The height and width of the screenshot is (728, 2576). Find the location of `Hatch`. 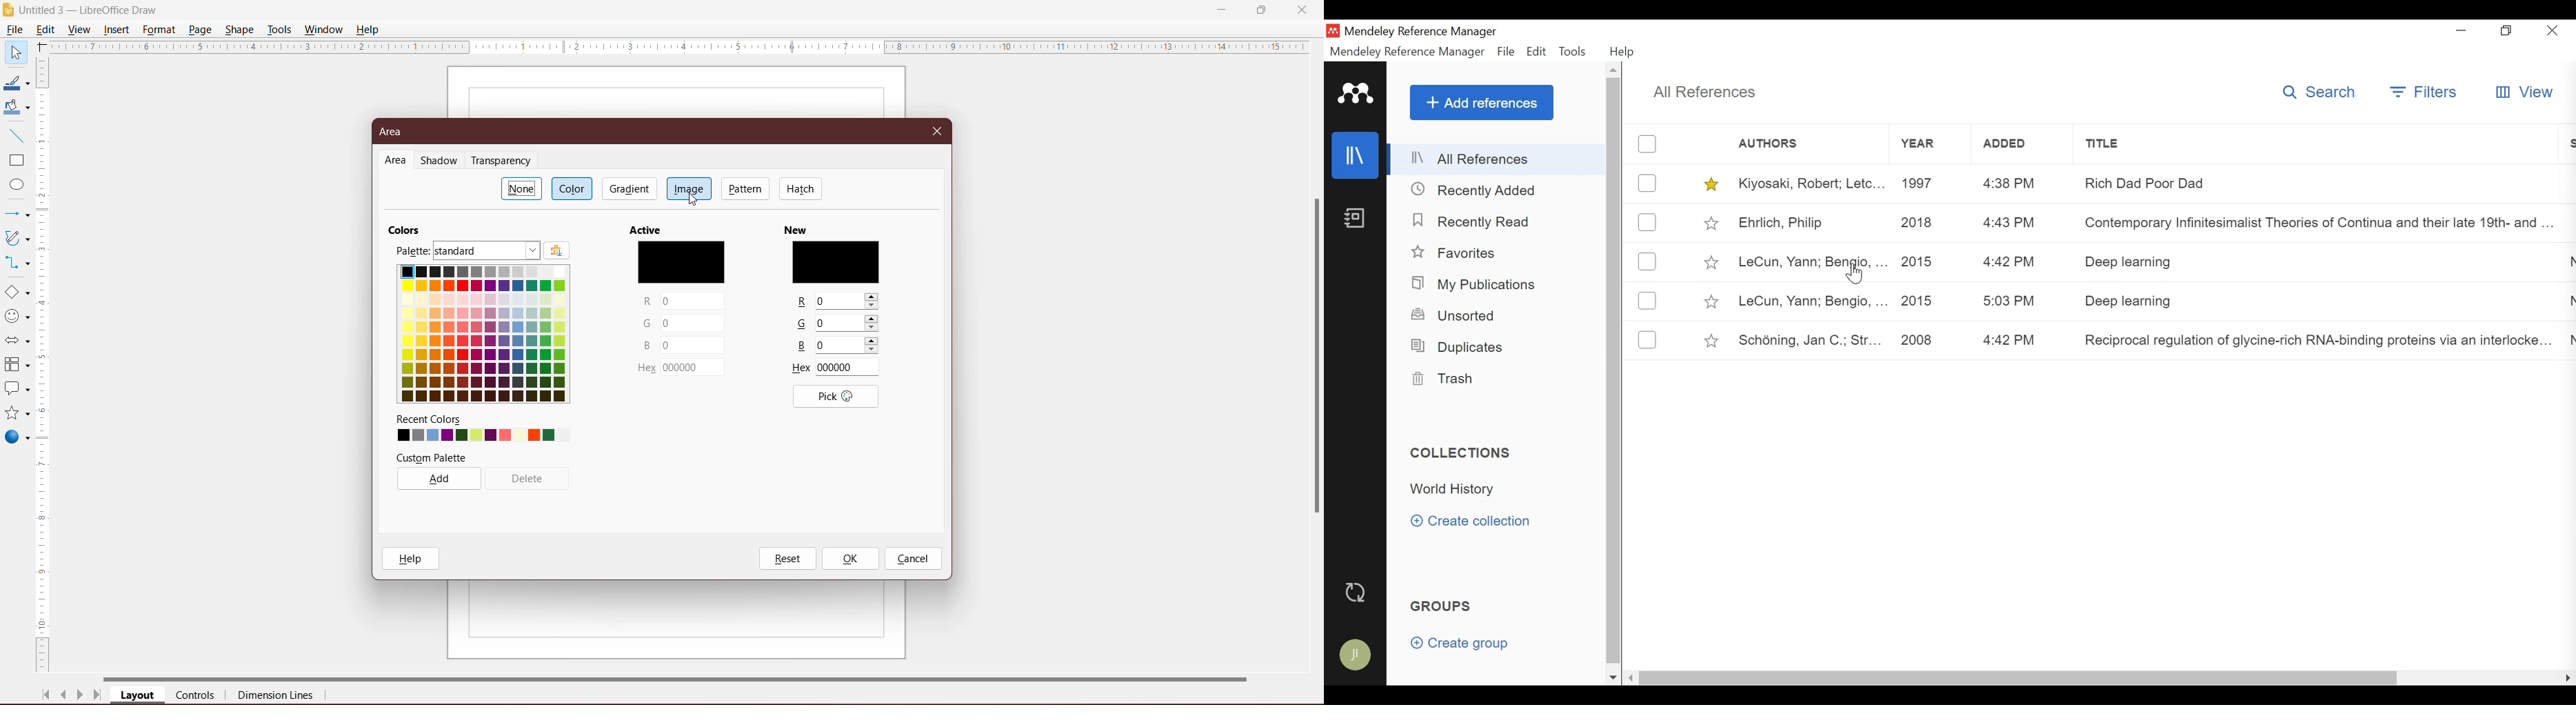

Hatch is located at coordinates (801, 188).